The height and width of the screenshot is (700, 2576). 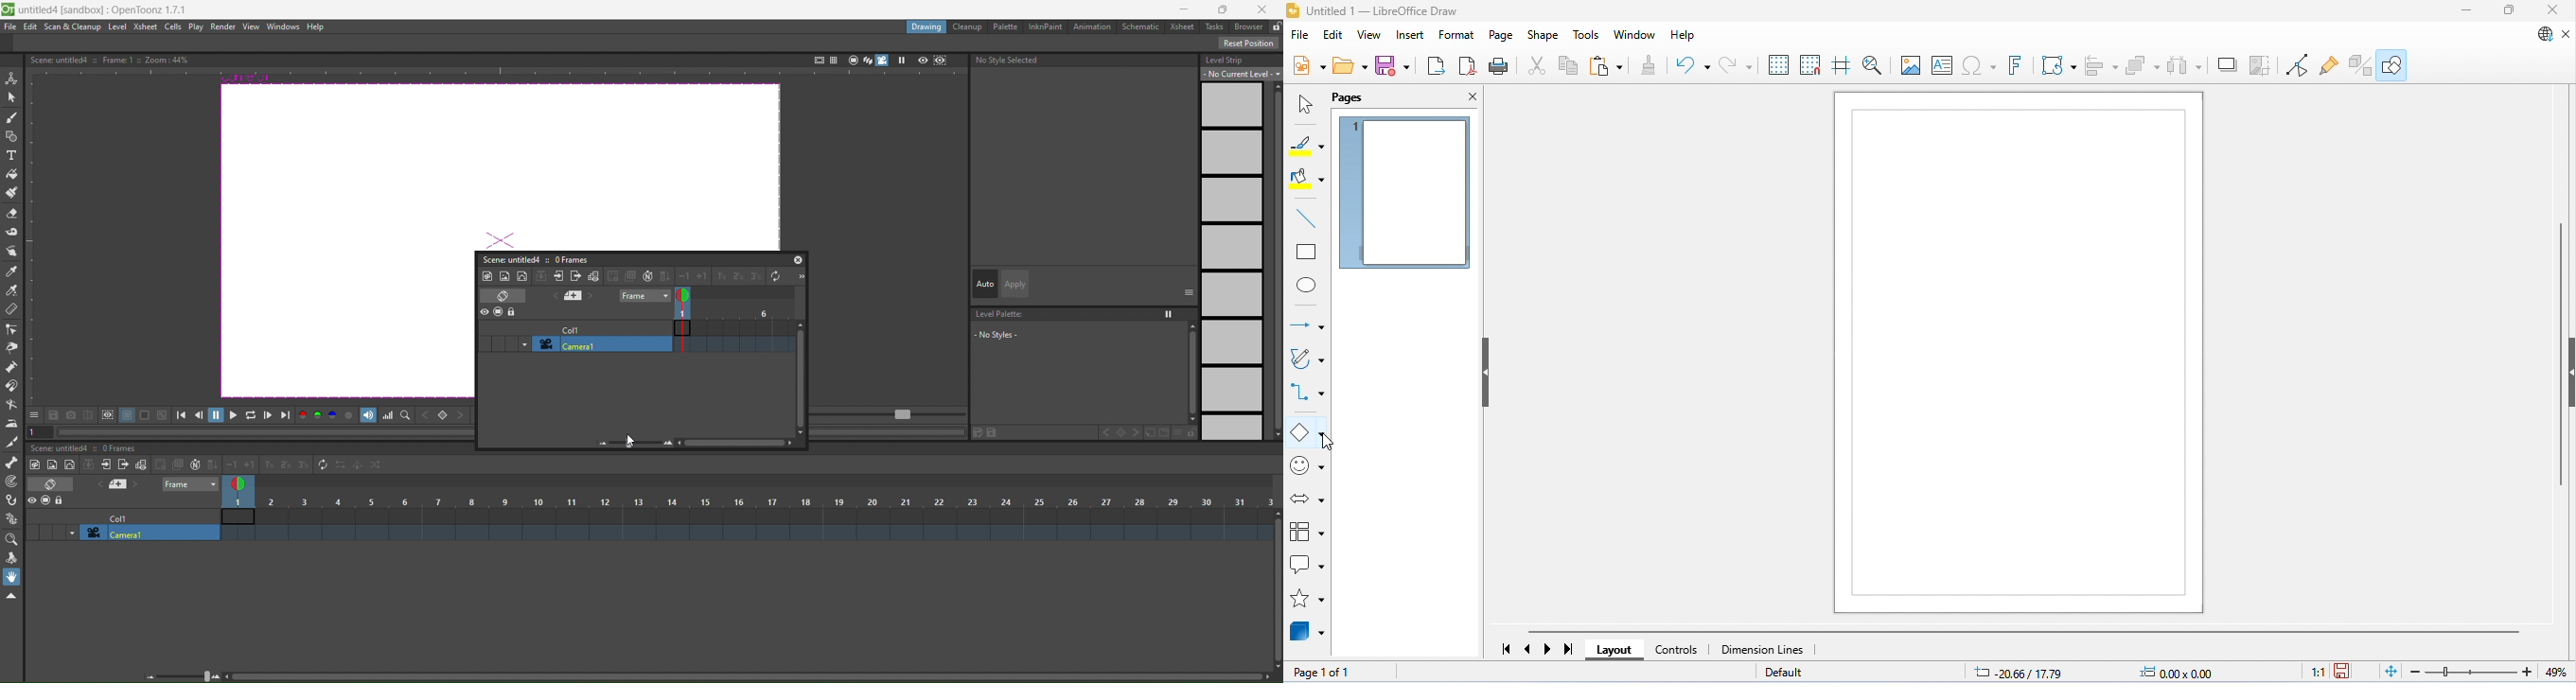 What do you see at coordinates (1306, 180) in the screenshot?
I see `fill color` at bounding box center [1306, 180].